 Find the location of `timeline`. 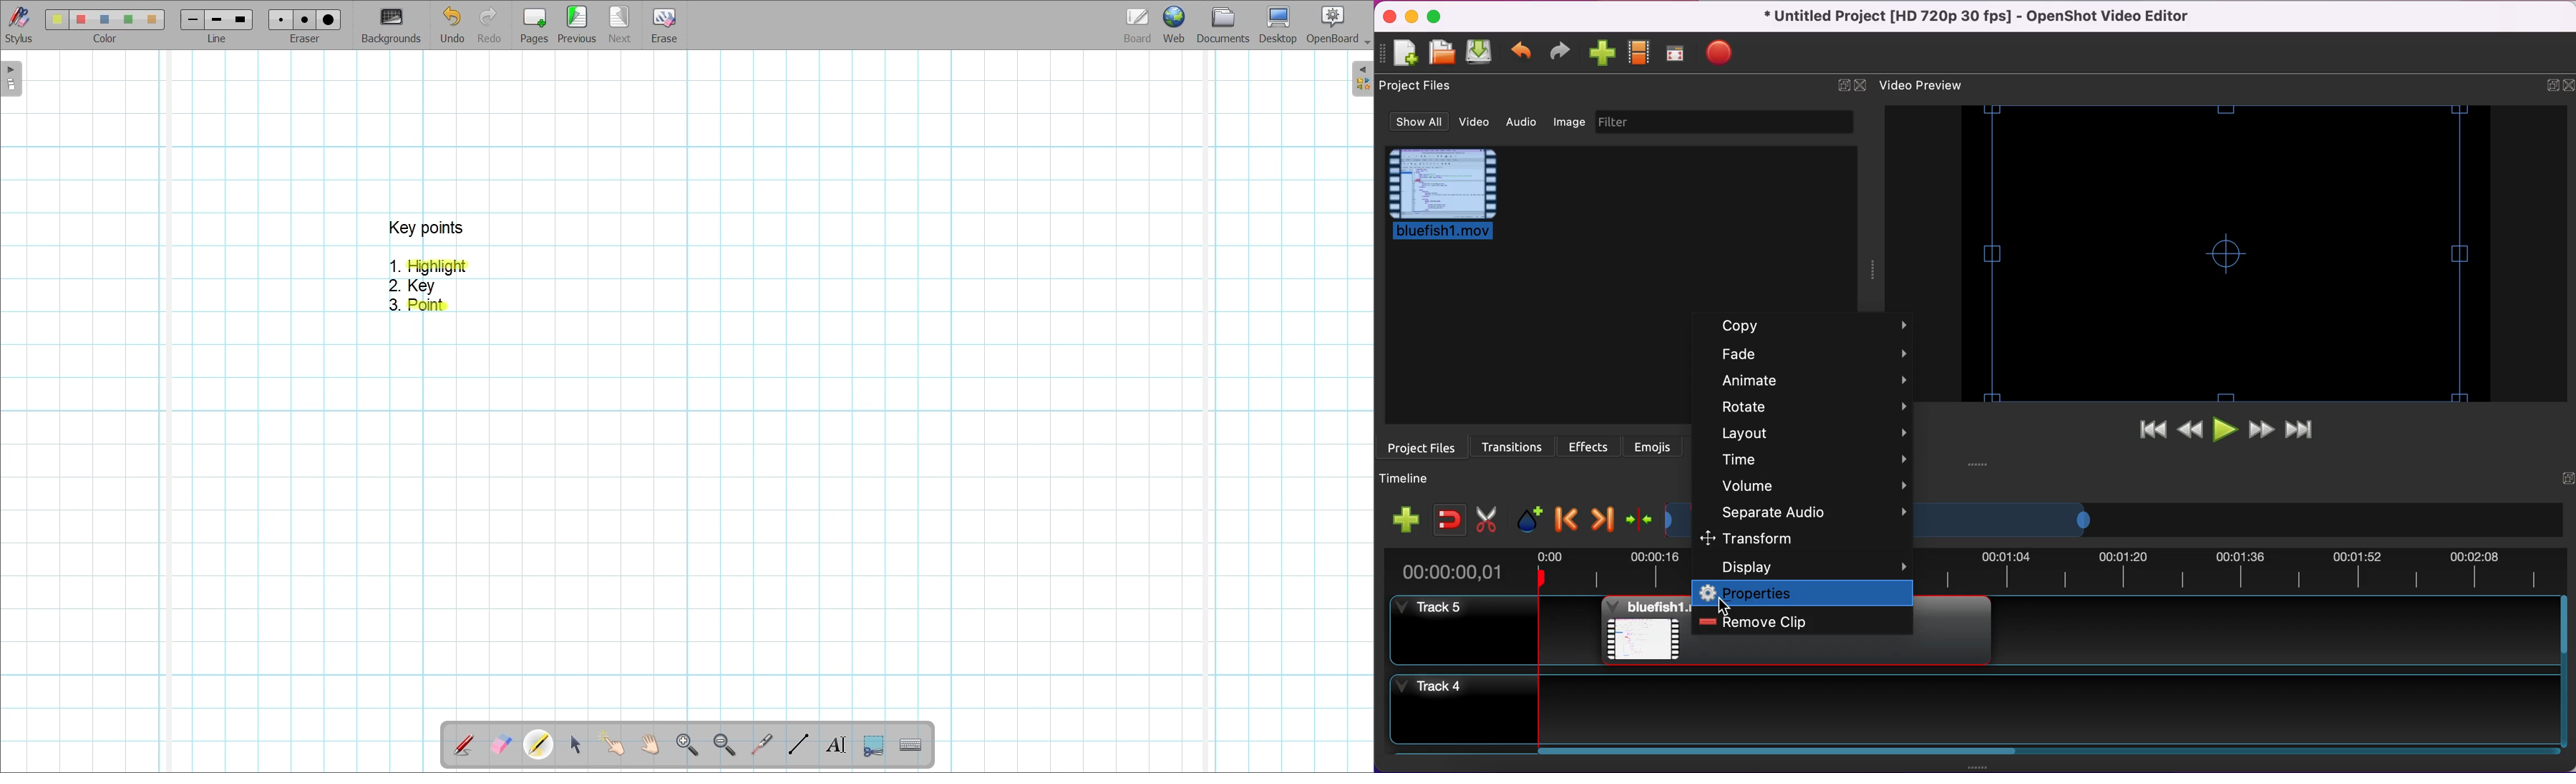

timeline is located at coordinates (2006, 520).